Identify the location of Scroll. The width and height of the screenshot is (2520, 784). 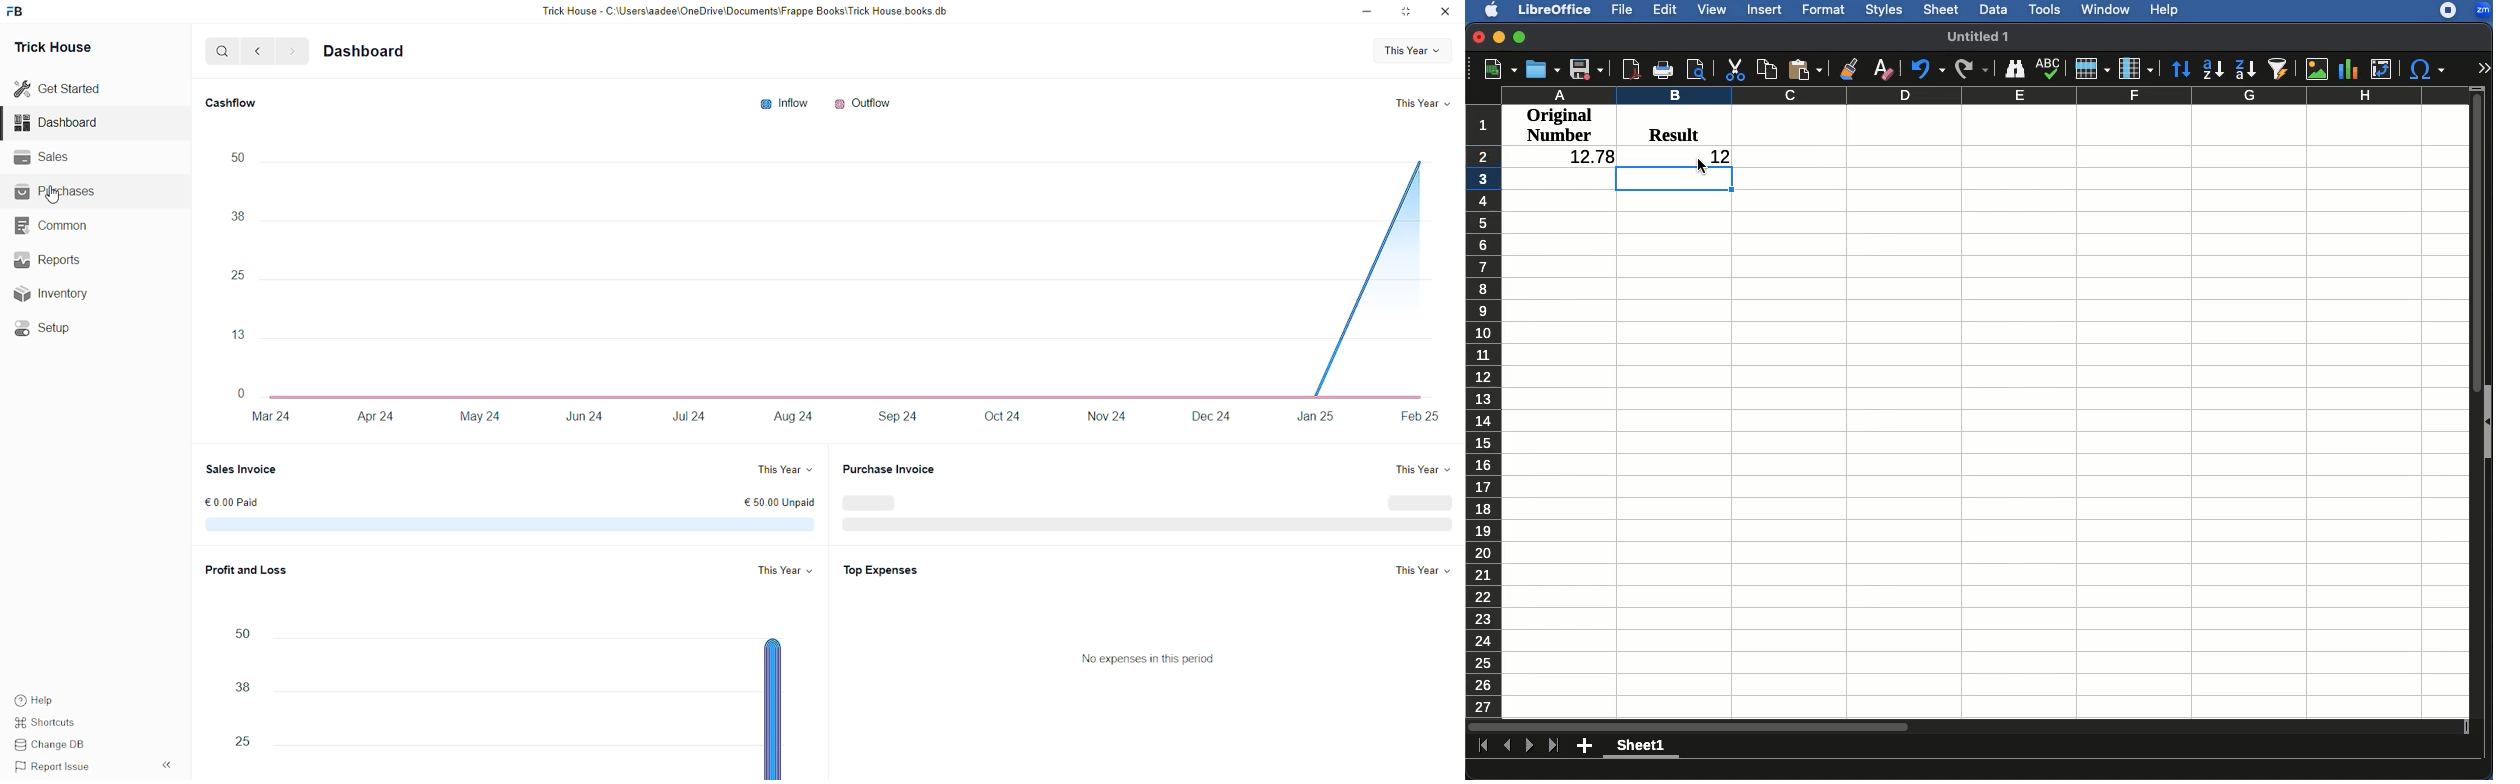
(2478, 400).